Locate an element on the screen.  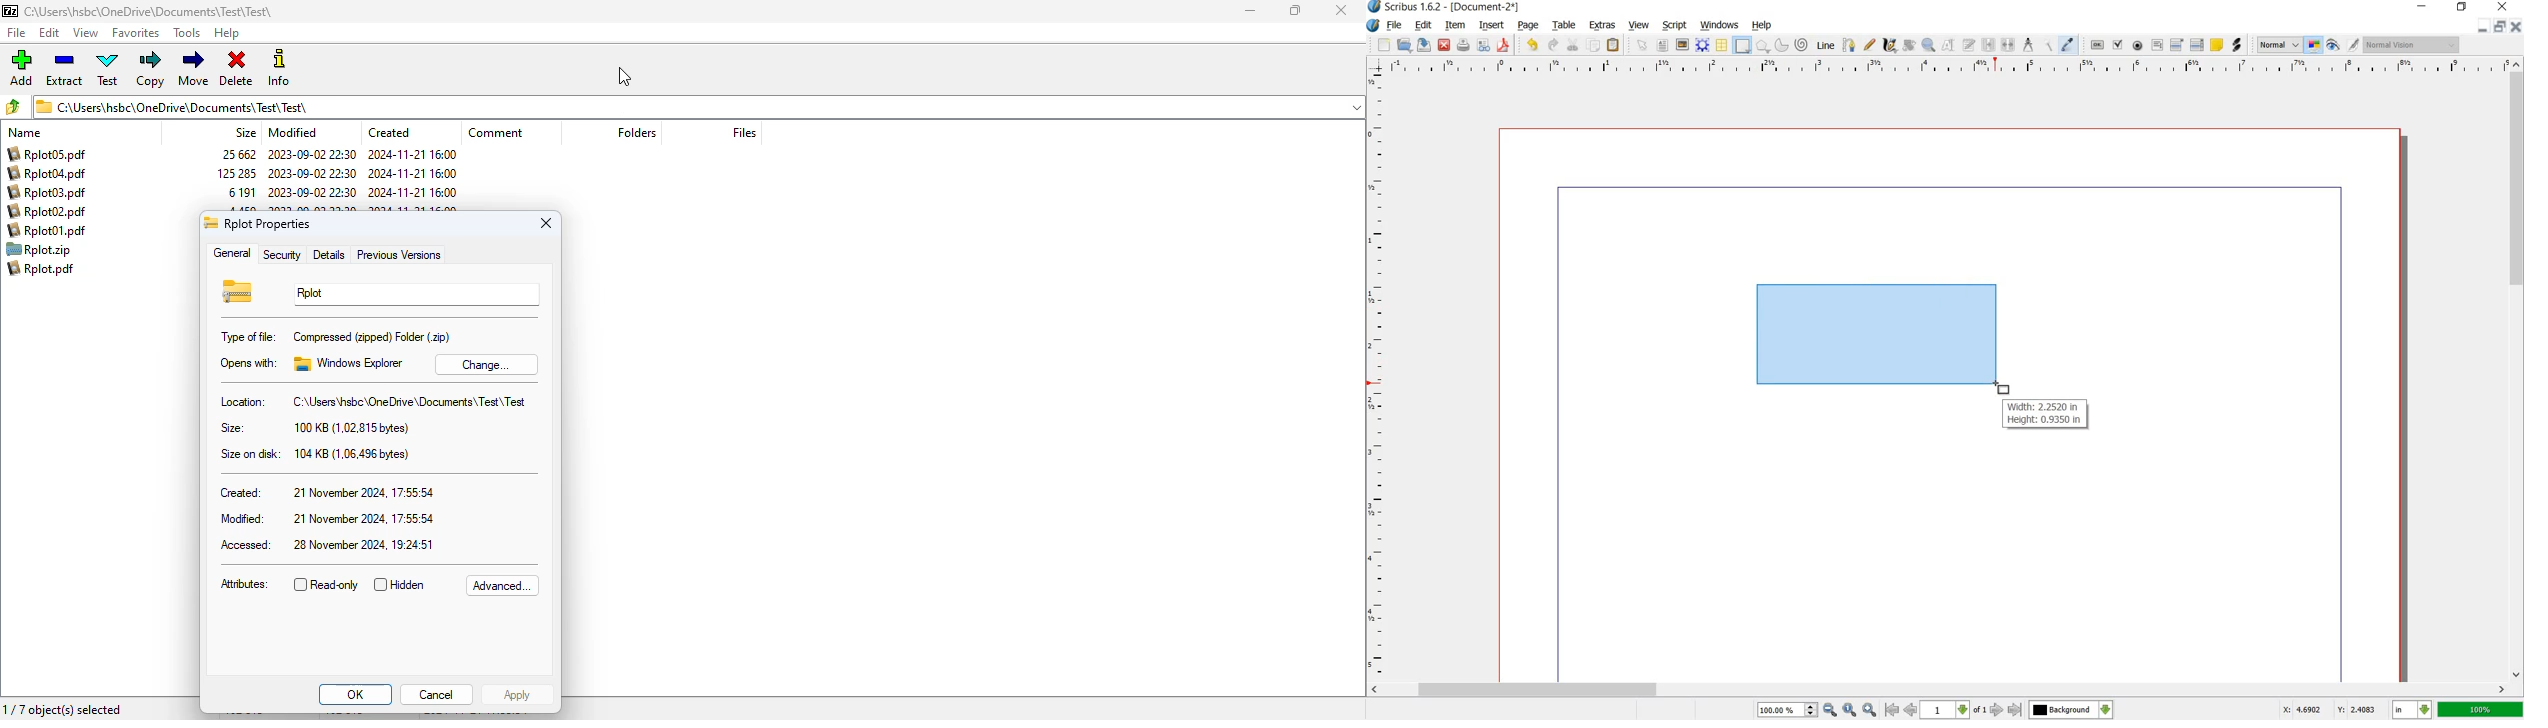
PASTE is located at coordinates (1614, 45).